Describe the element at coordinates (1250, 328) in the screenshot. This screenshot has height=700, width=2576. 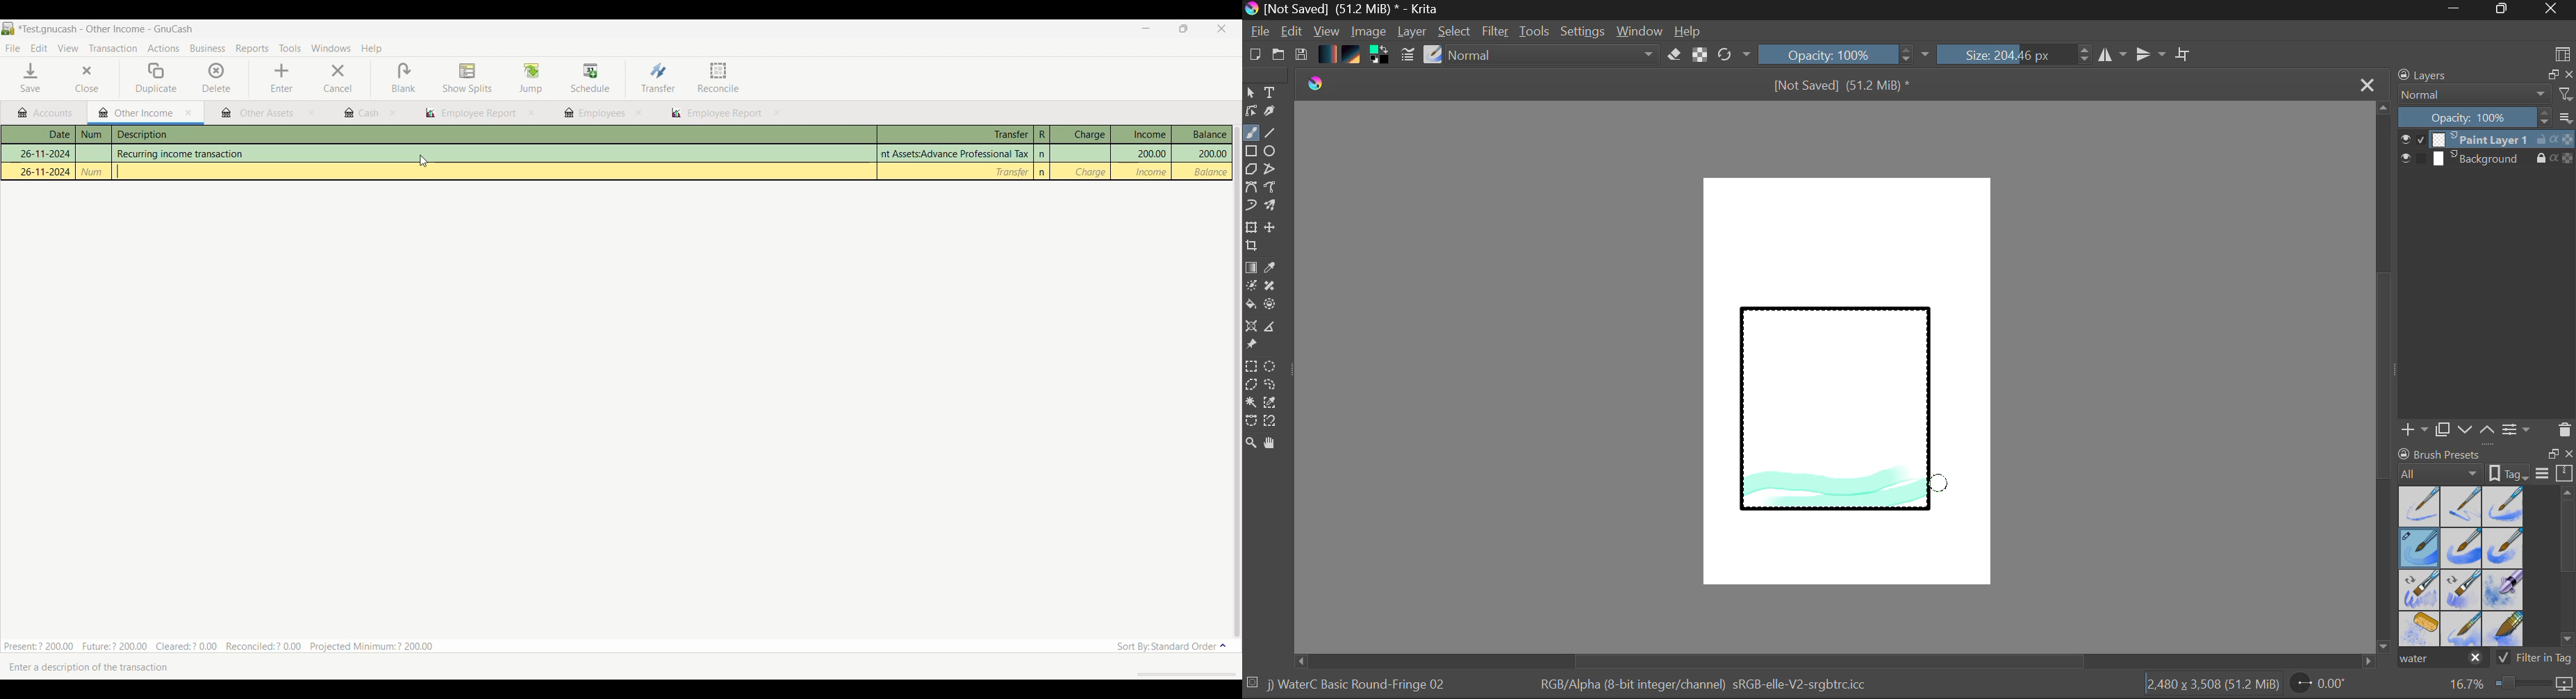
I see `Smart Assistant` at that location.